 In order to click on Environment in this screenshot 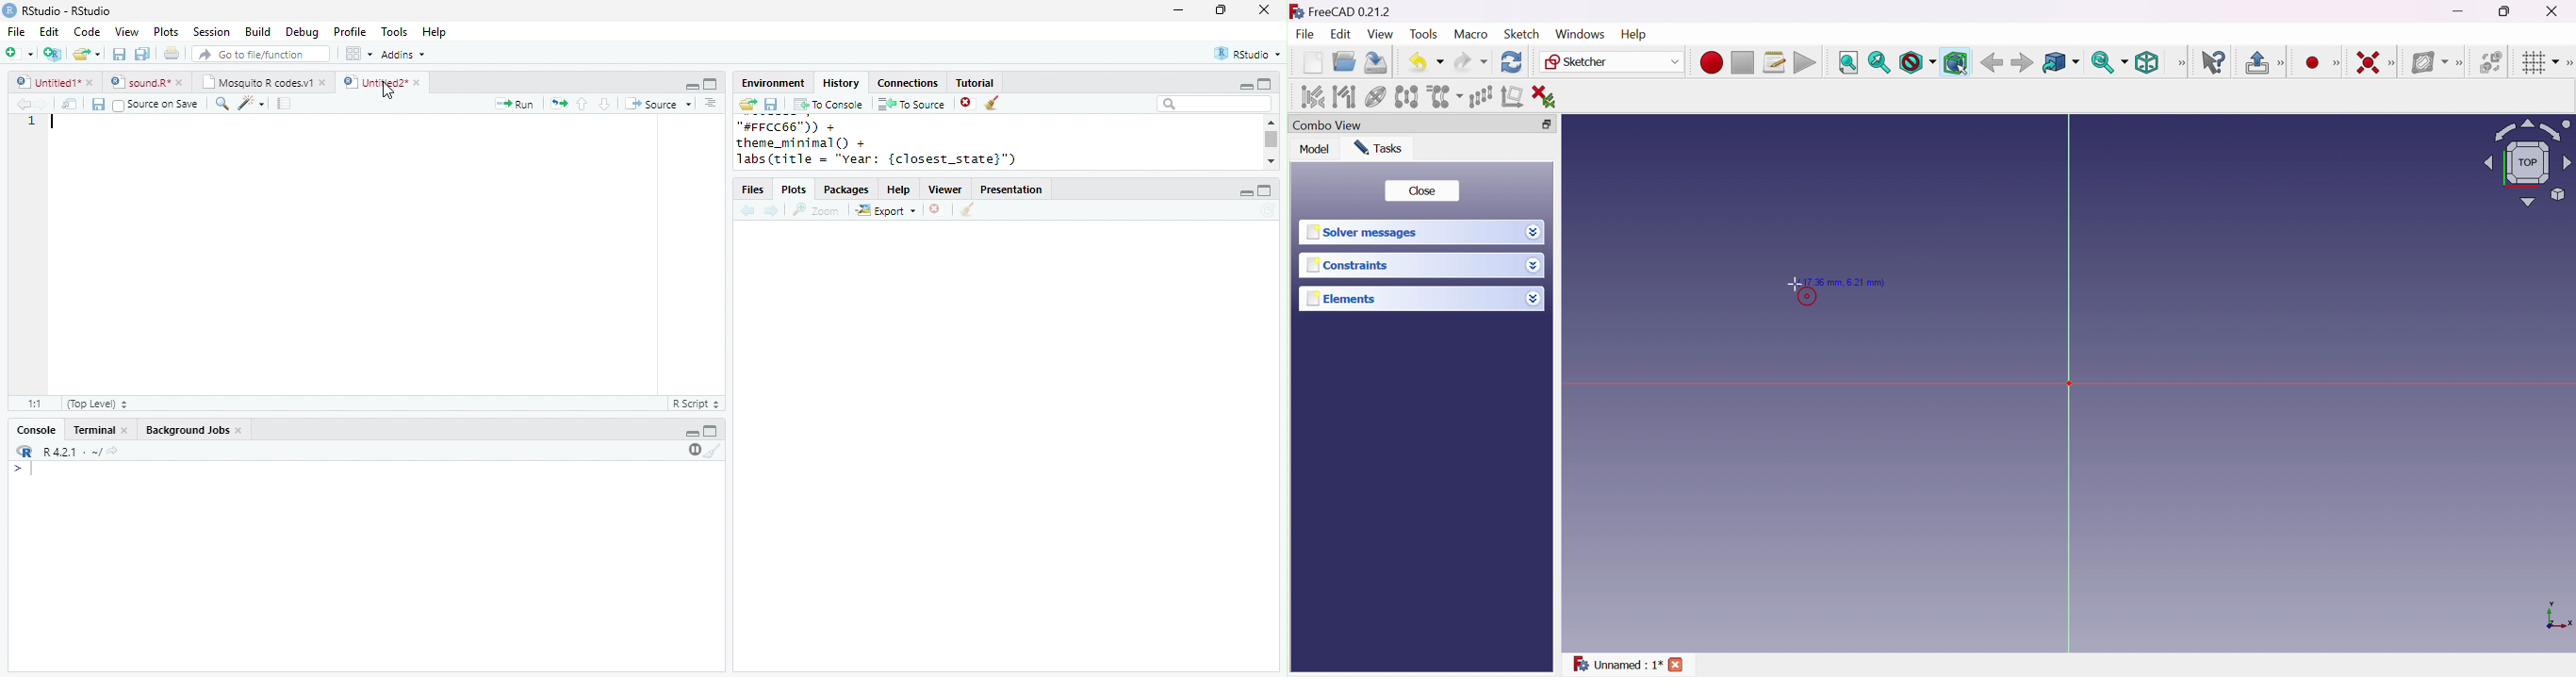, I will do `click(772, 83)`.